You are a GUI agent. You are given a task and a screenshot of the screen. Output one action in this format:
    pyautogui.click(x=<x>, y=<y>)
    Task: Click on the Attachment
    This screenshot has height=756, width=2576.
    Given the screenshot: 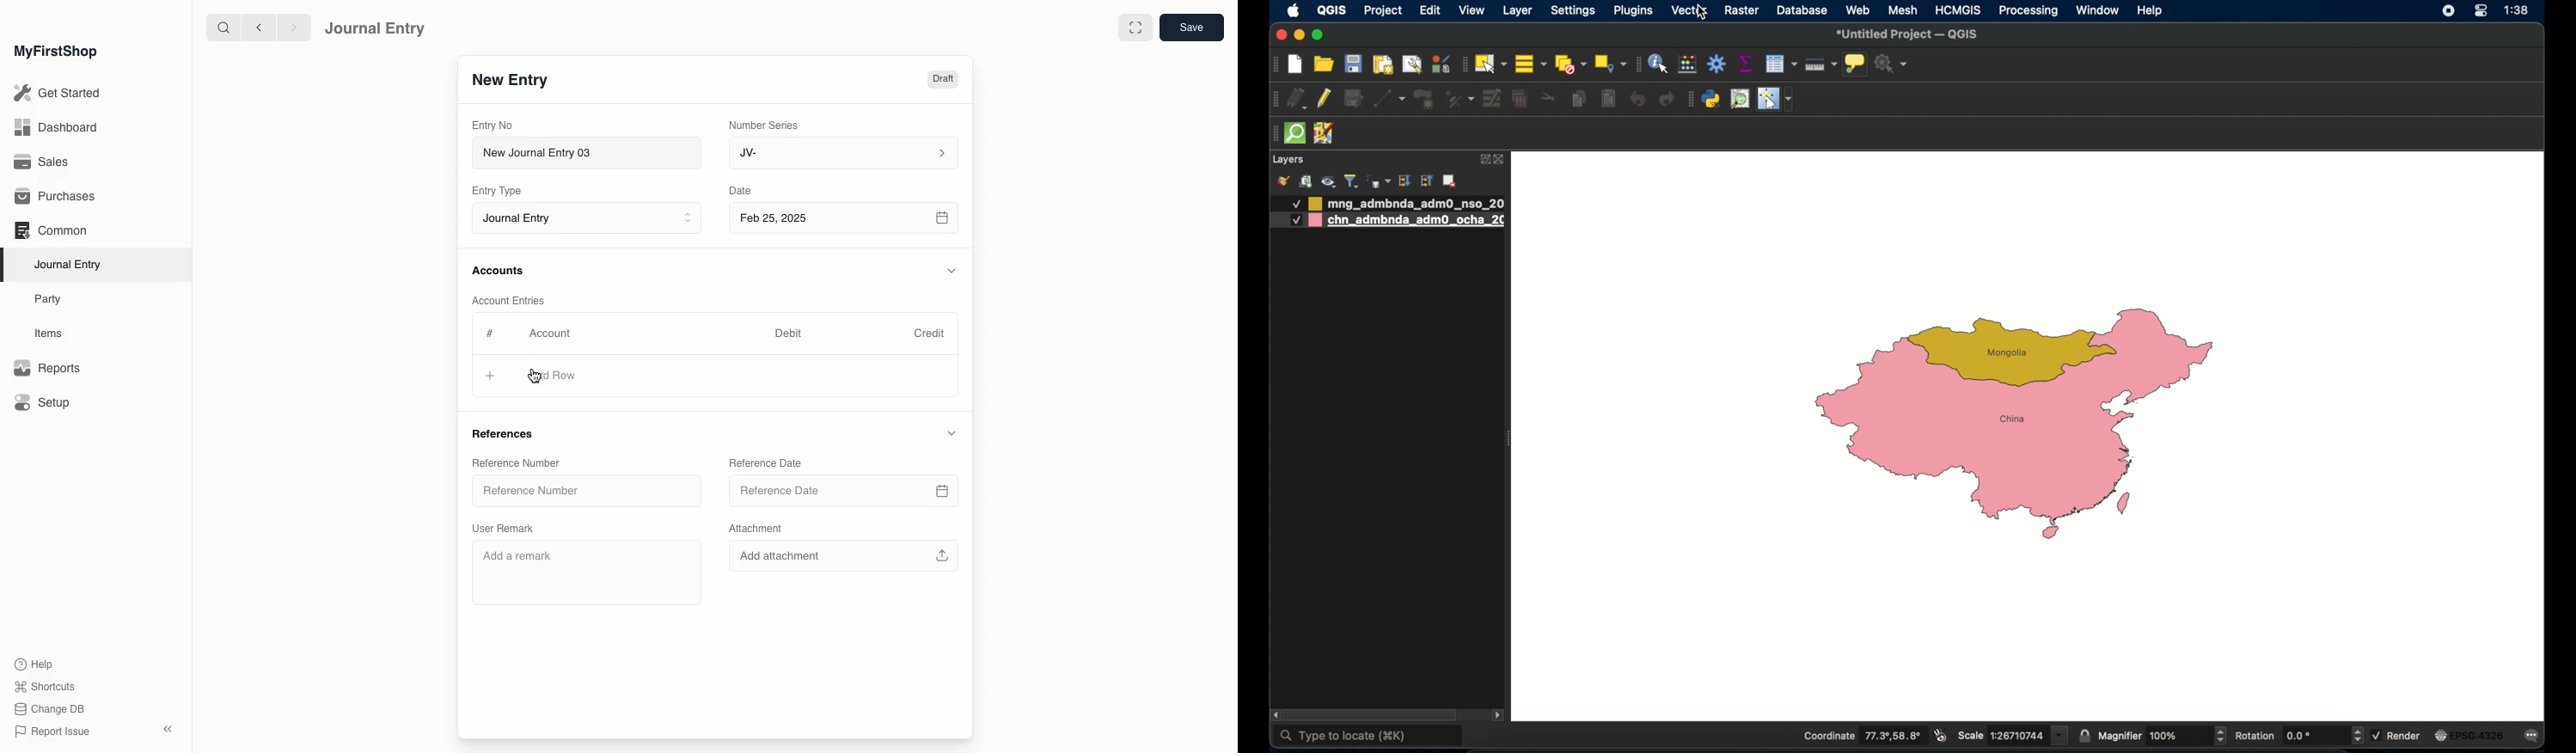 What is the action you would take?
    pyautogui.click(x=756, y=529)
    